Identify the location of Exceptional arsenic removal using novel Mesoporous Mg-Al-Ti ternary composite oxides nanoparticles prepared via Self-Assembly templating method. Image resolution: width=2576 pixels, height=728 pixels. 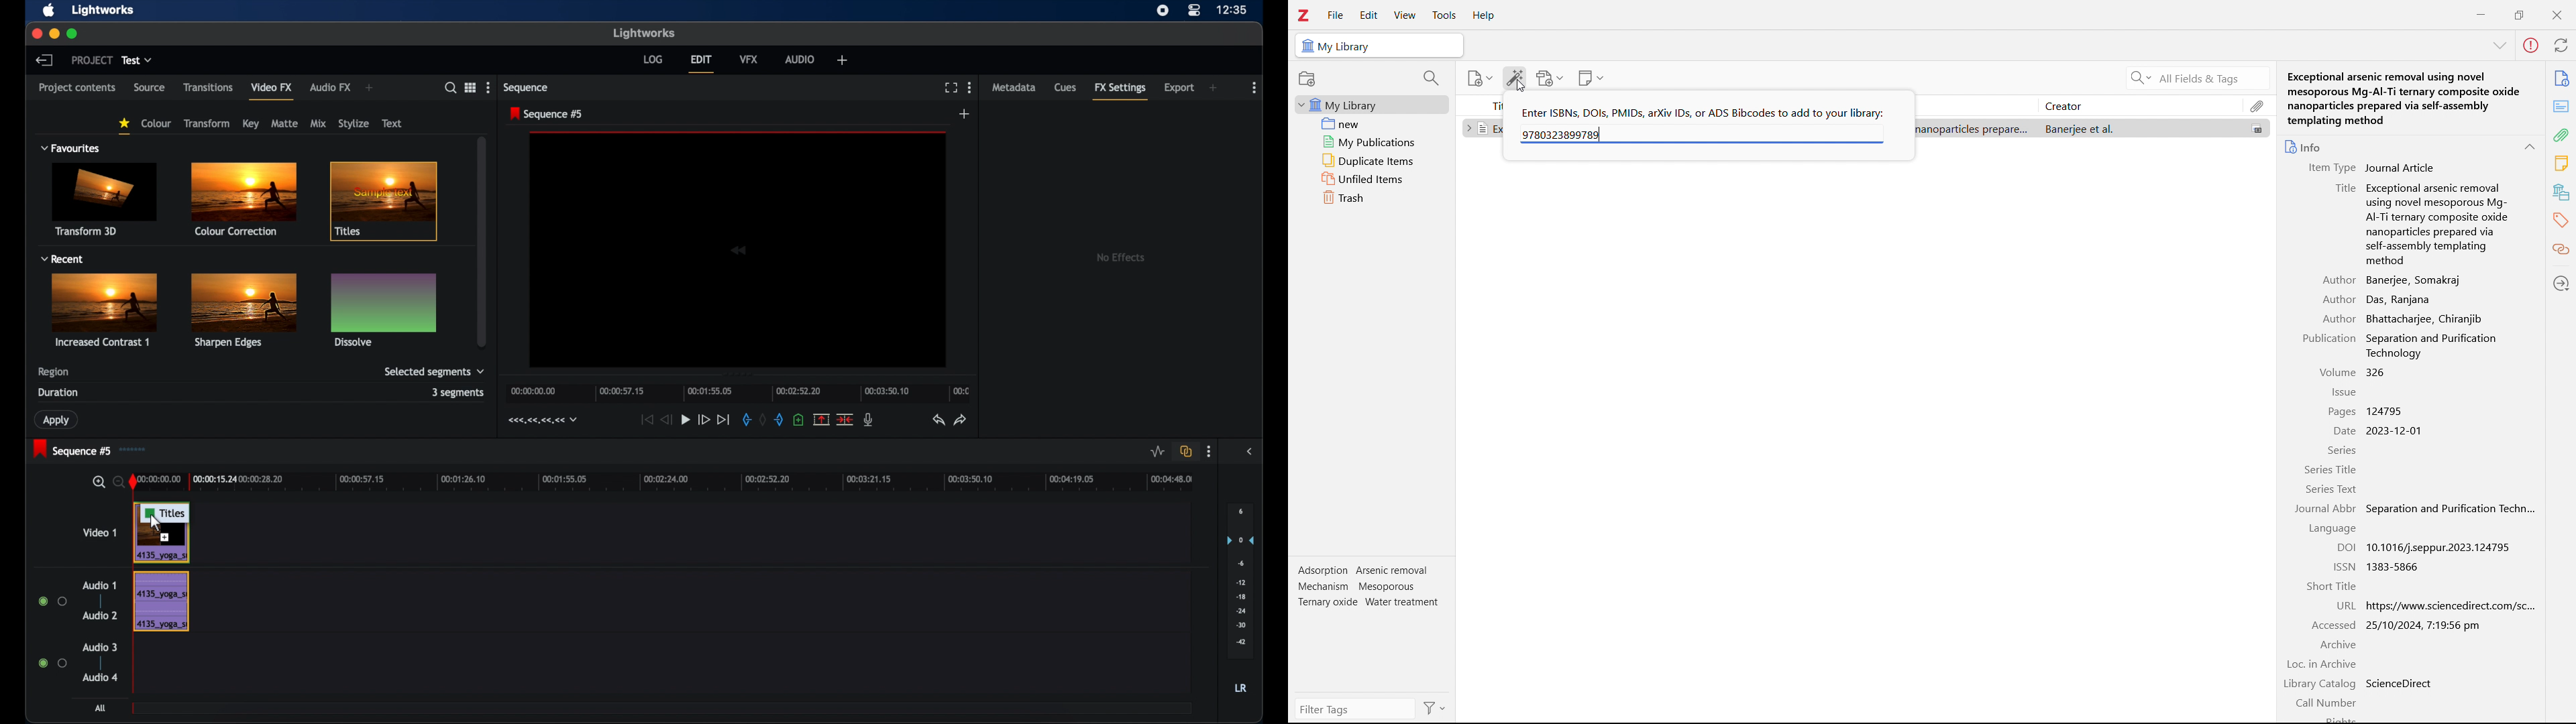
(2412, 98).